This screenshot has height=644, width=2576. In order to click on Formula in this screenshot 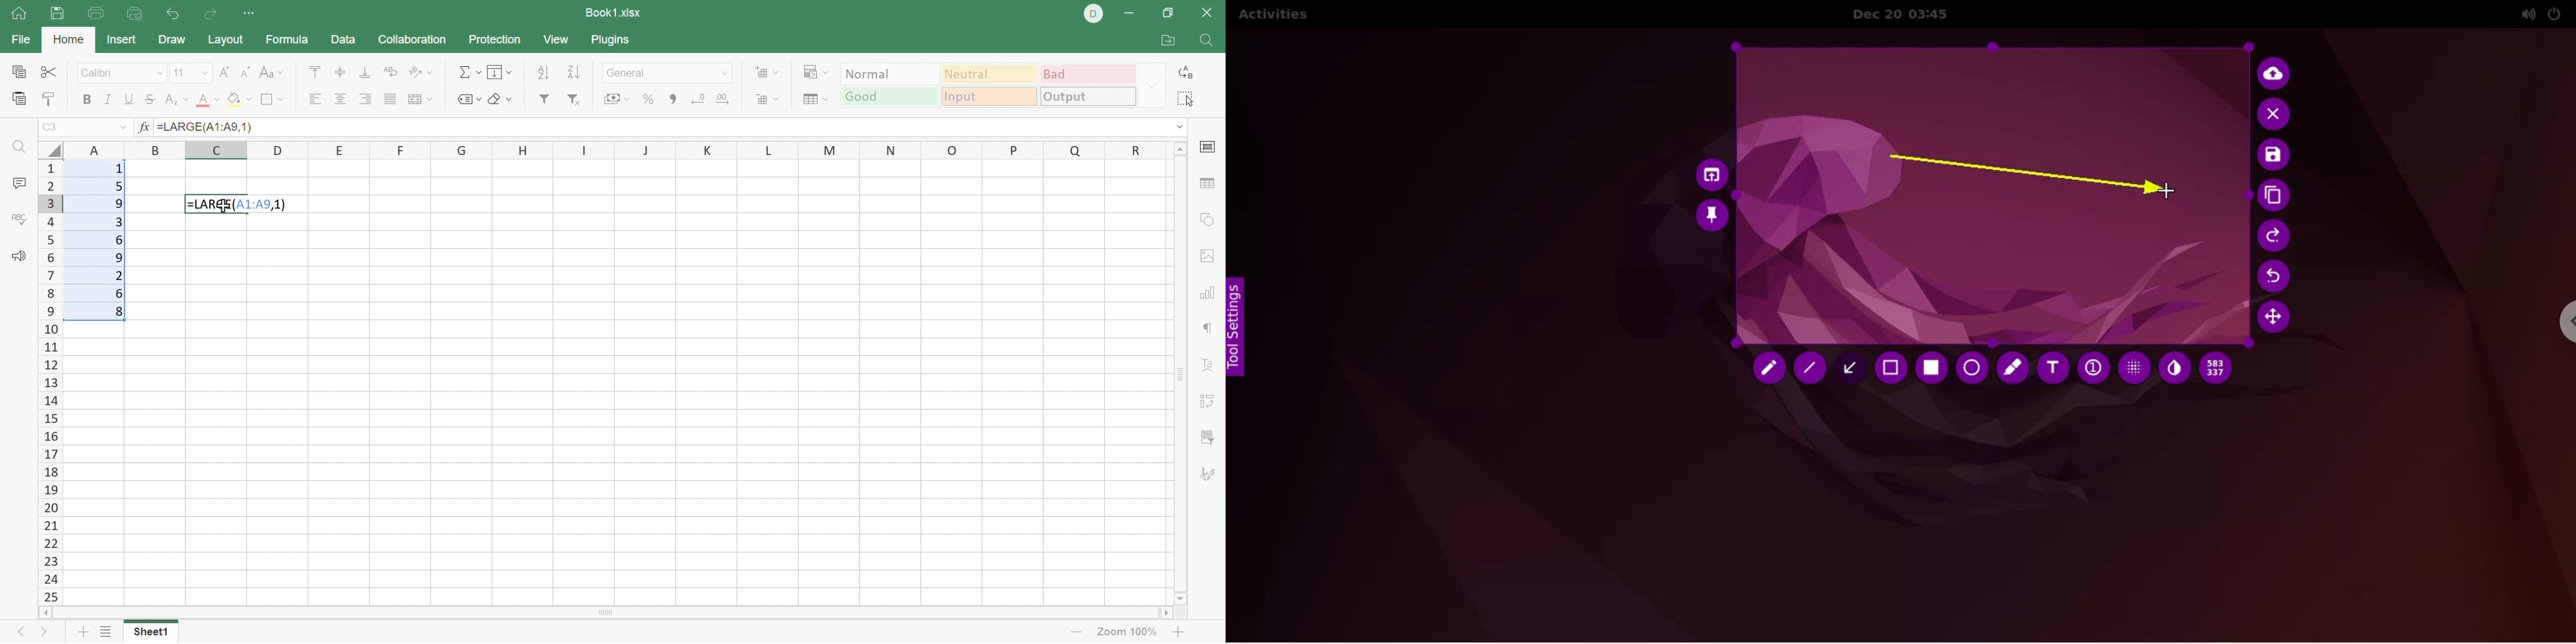, I will do `click(286, 41)`.